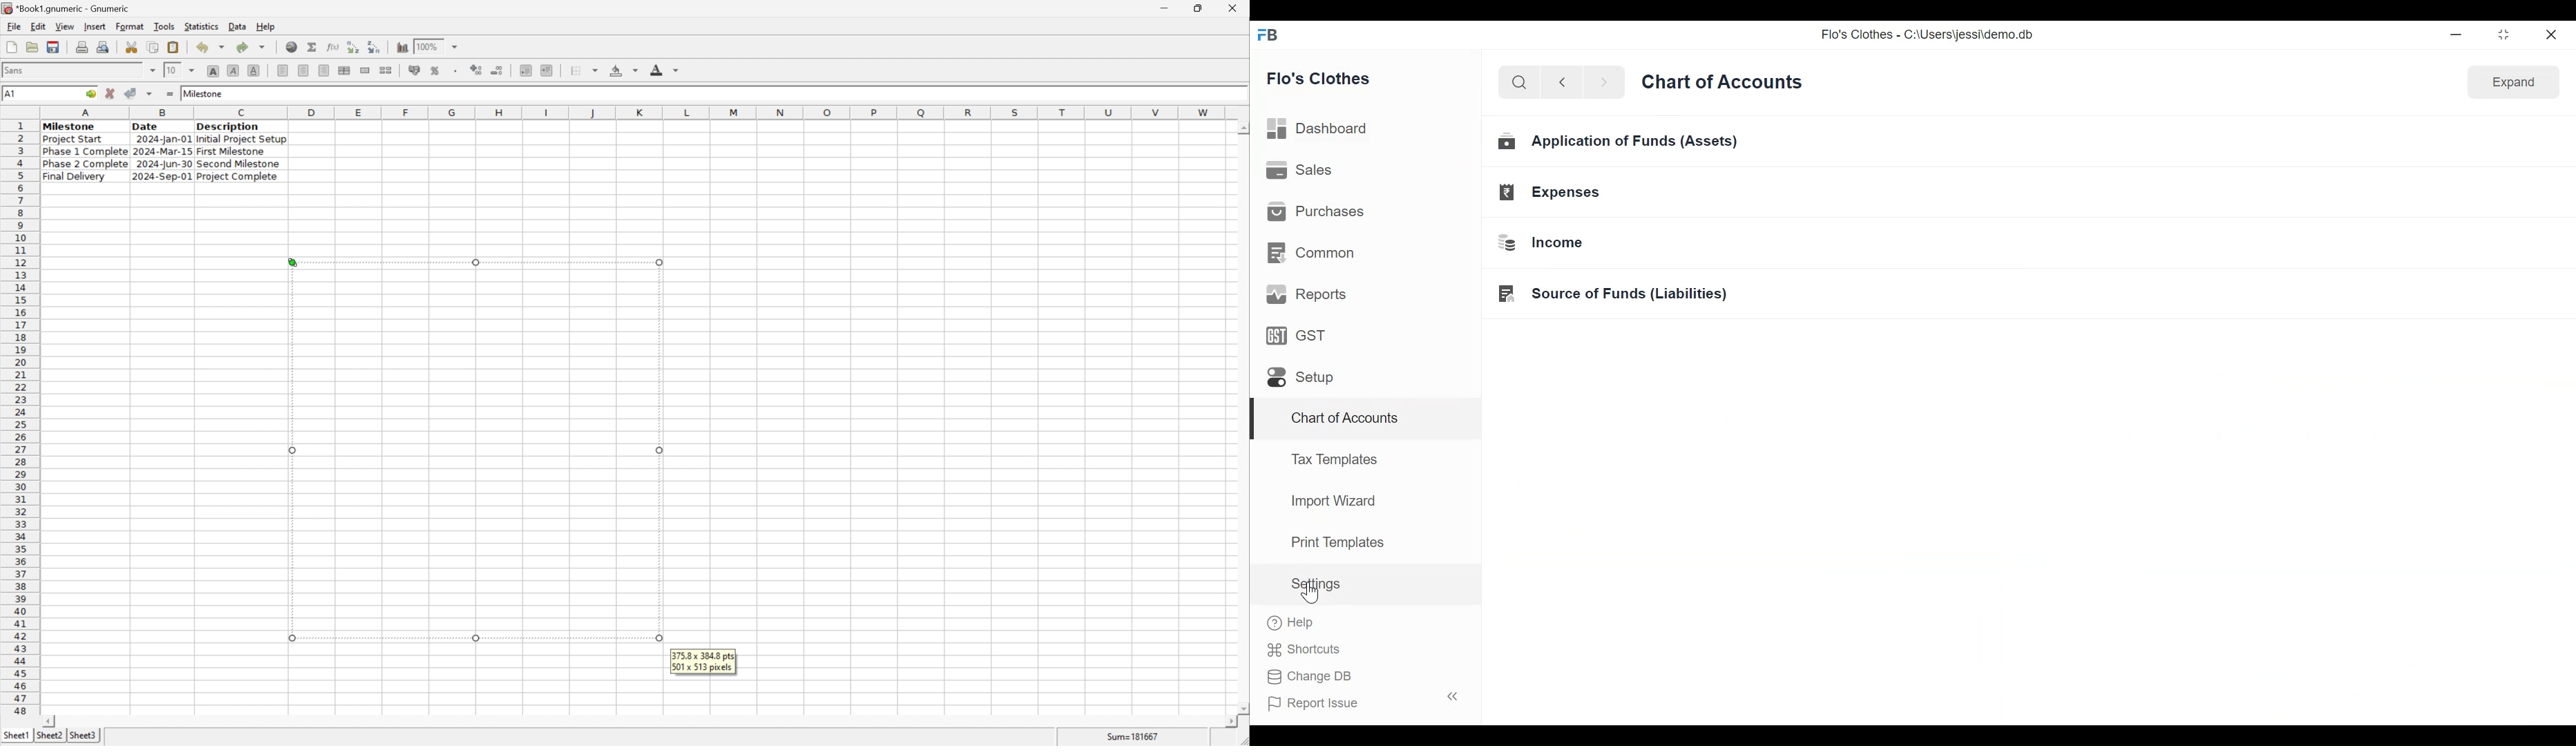  I want to click on italic, so click(234, 70).